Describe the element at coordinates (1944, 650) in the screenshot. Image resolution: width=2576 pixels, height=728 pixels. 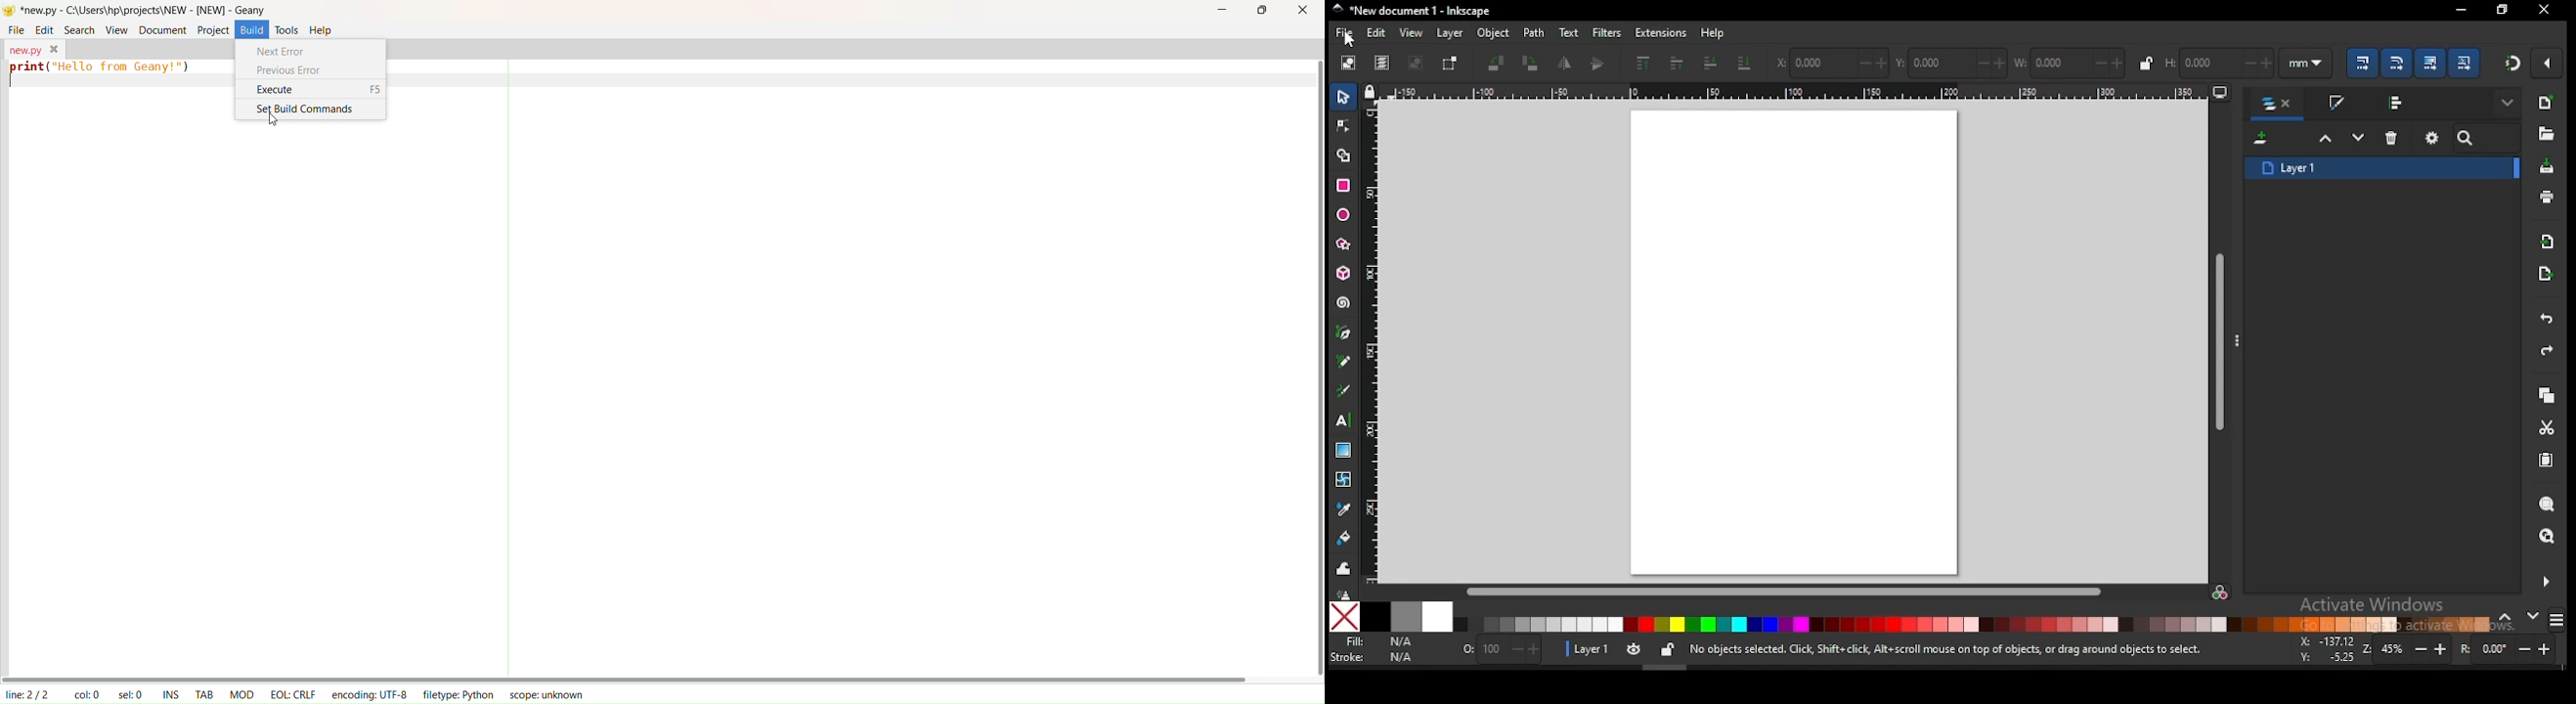
I see `shortcuts and notifications` at that location.